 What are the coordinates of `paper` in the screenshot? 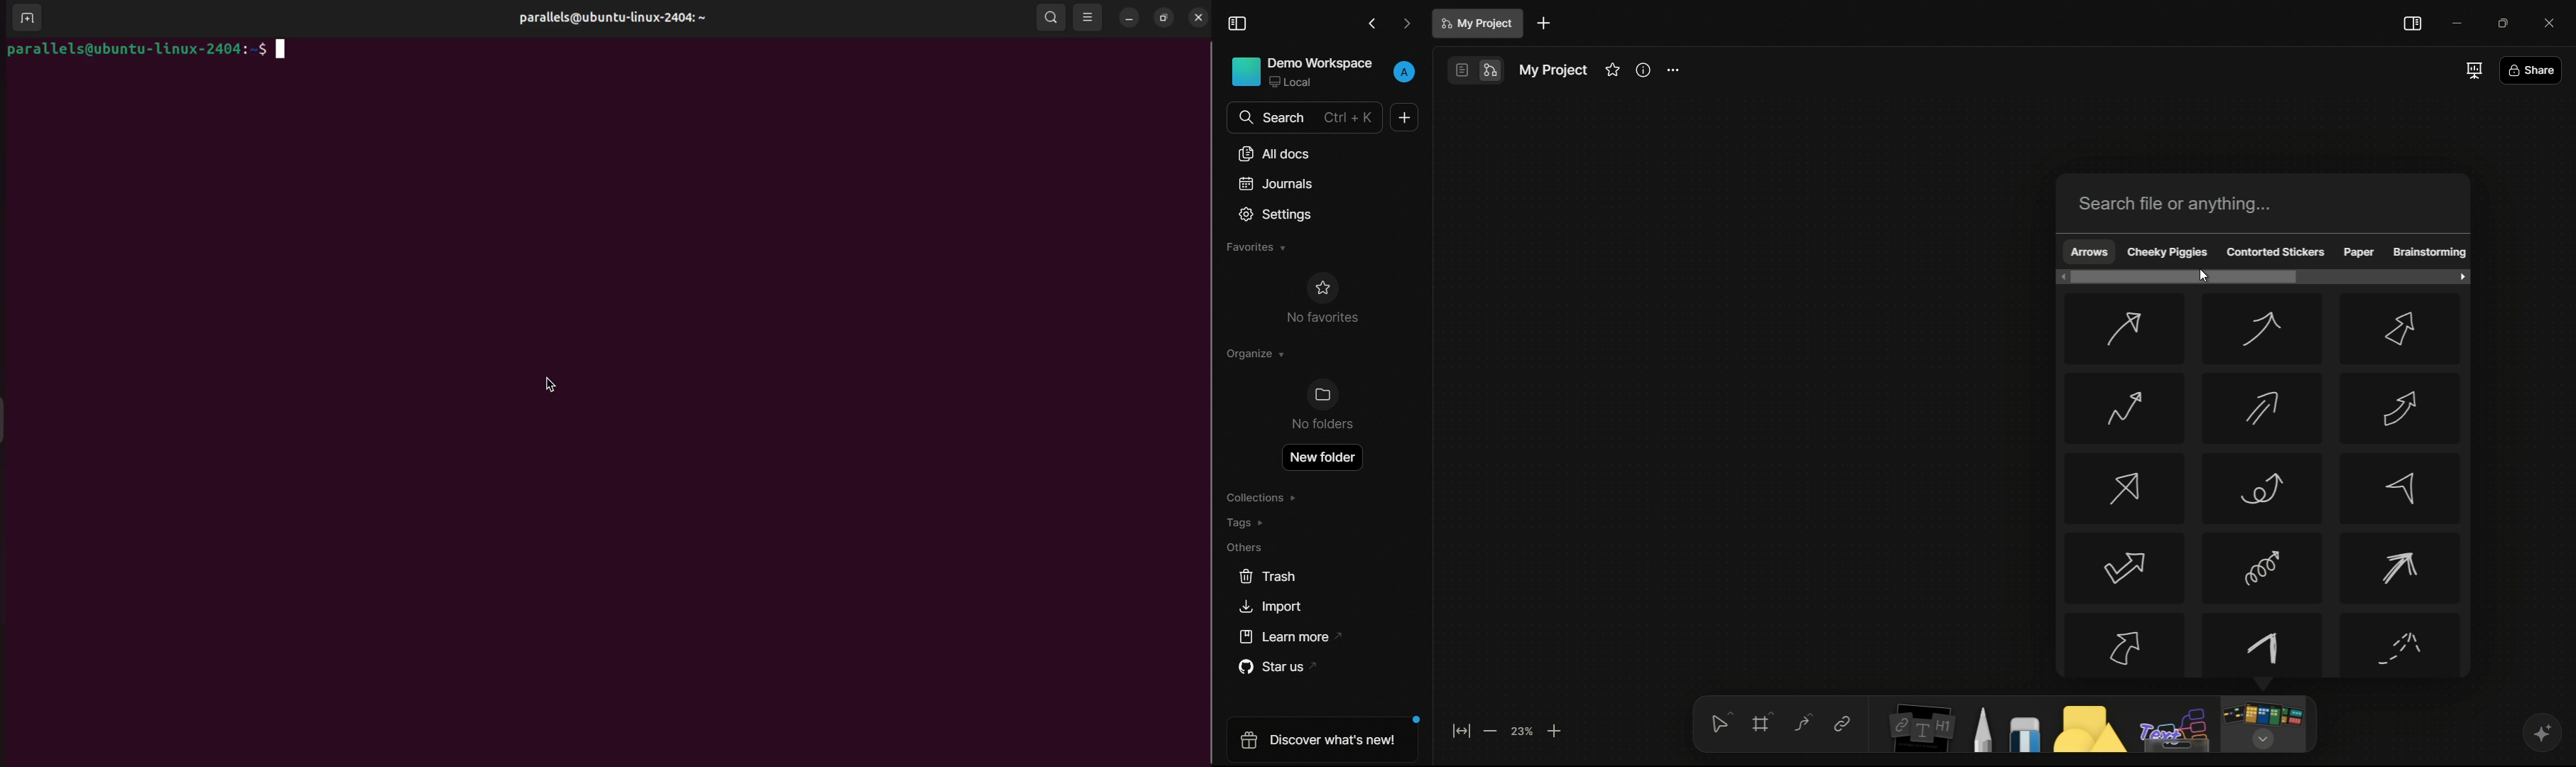 It's located at (2358, 253).